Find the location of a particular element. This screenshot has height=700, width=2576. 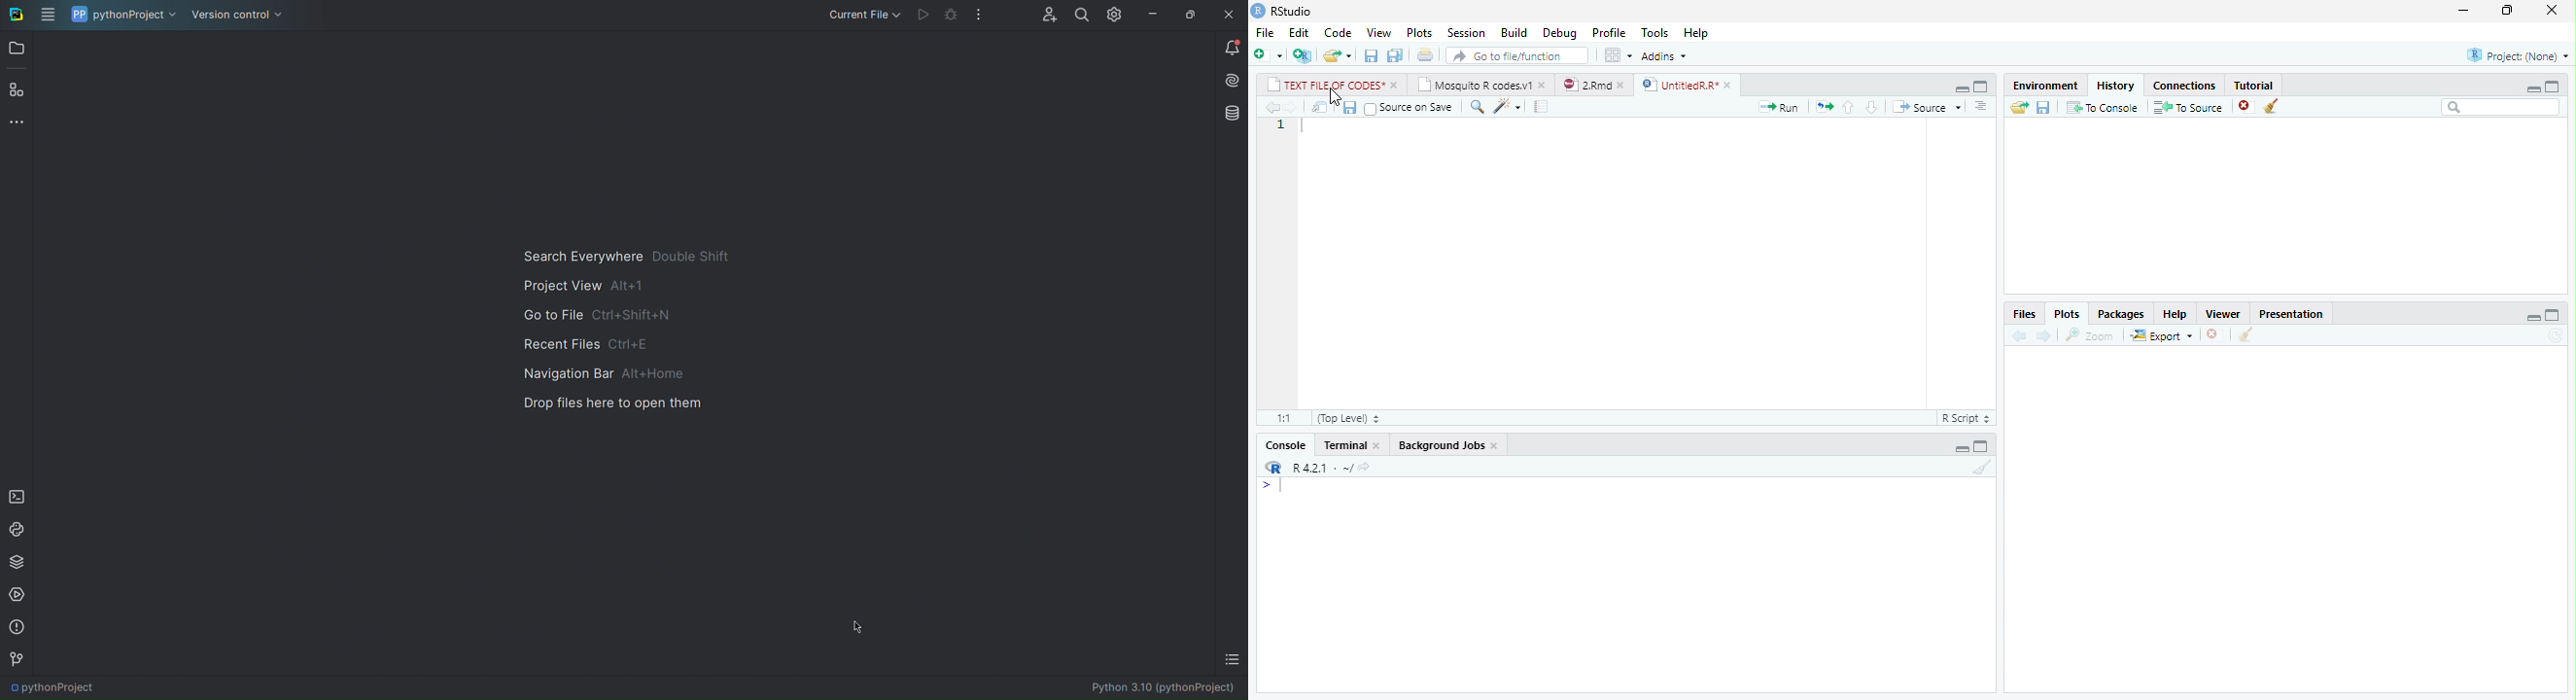

Top Level is located at coordinates (1348, 418).